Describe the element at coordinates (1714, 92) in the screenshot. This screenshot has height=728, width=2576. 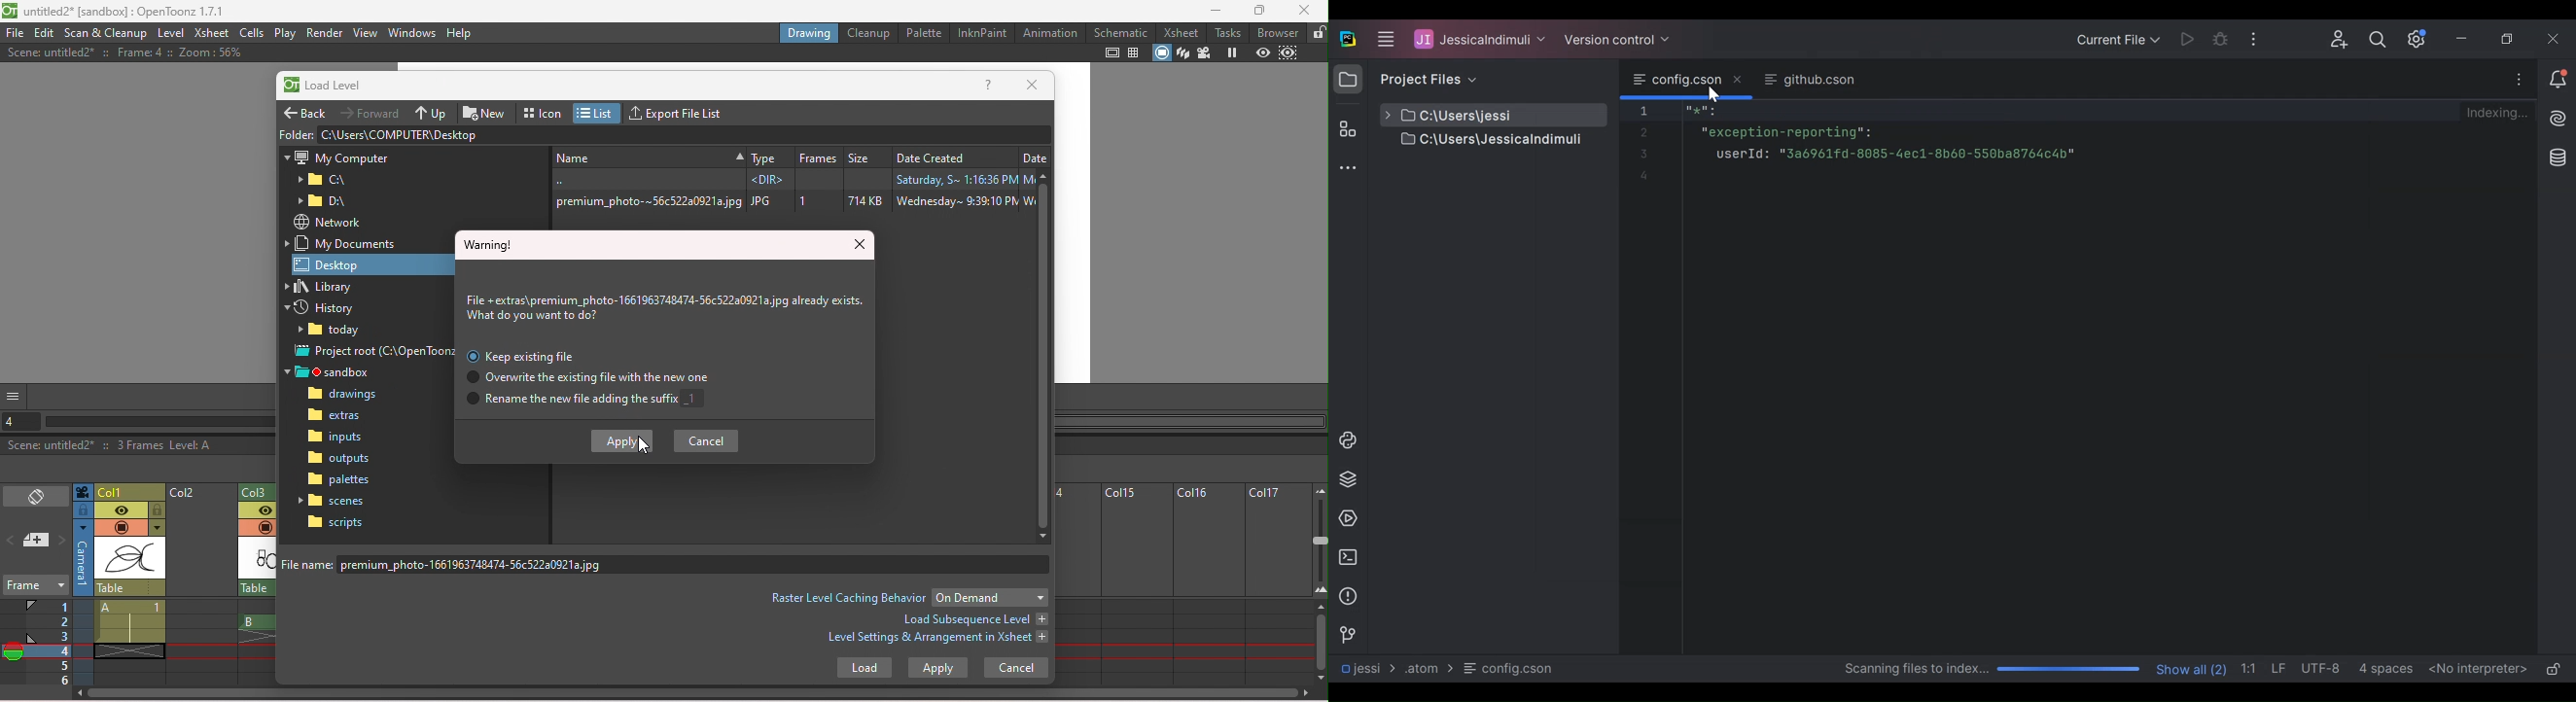
I see `Cursor` at that location.